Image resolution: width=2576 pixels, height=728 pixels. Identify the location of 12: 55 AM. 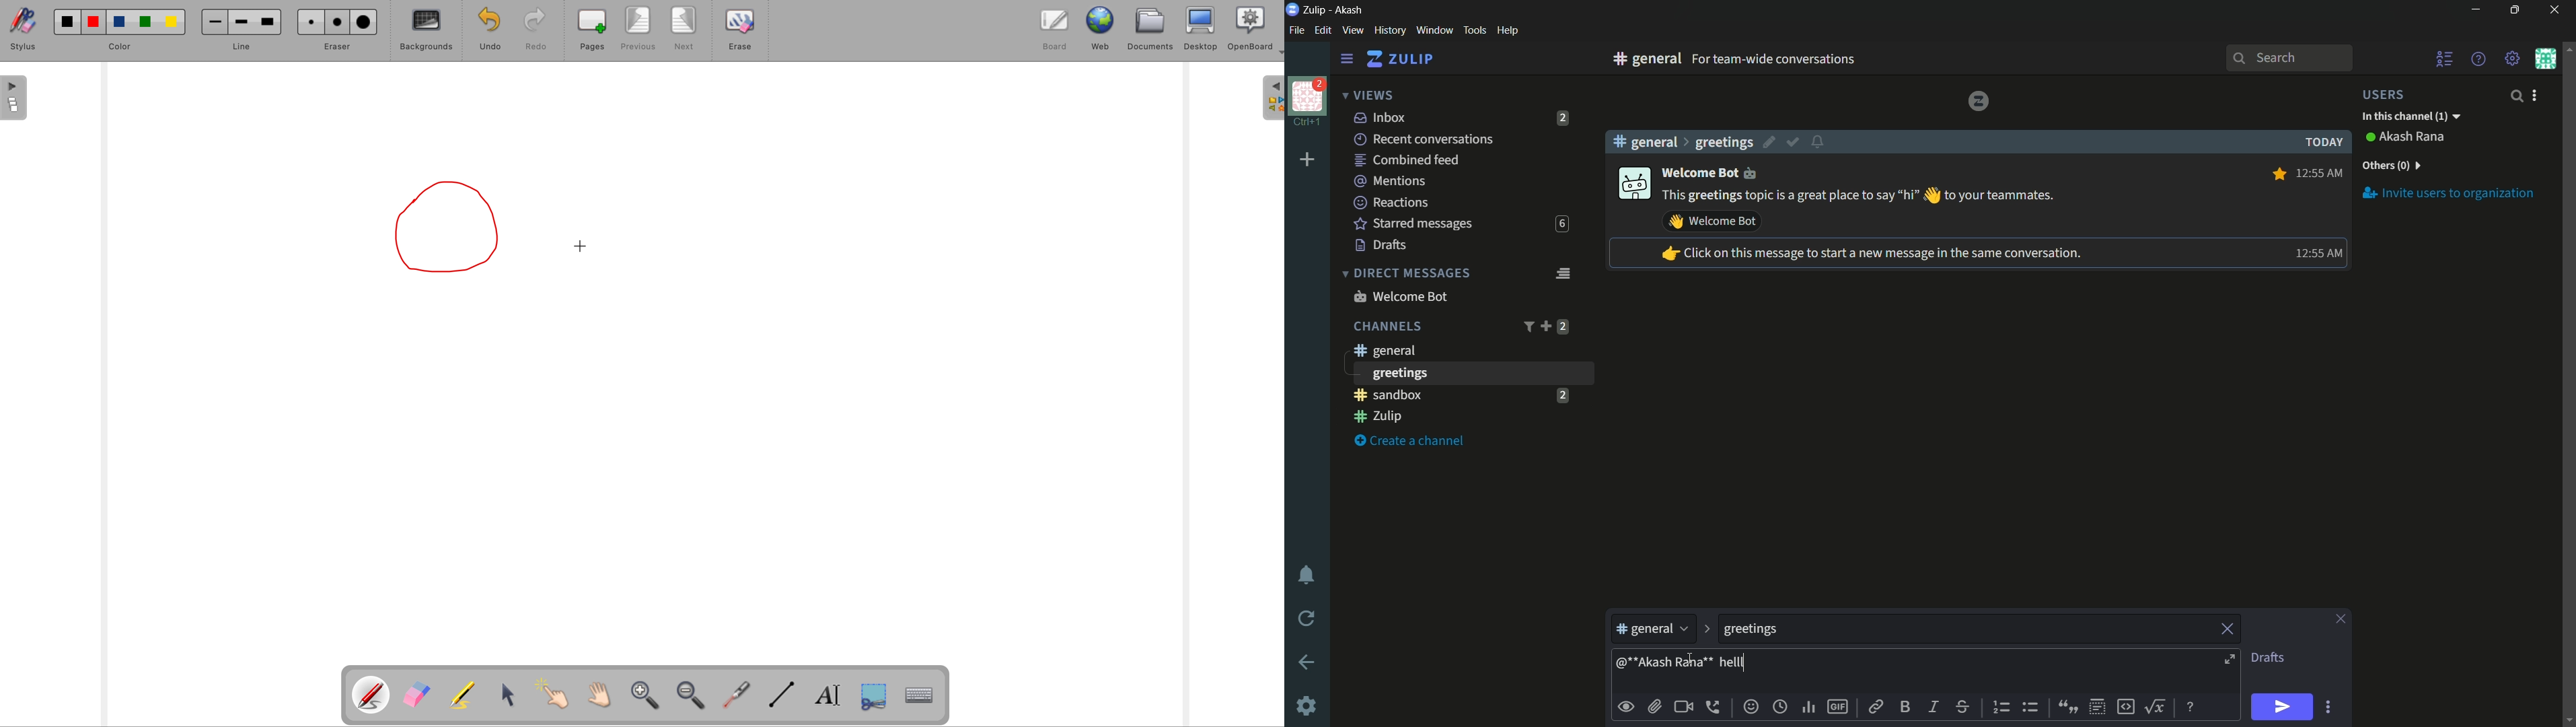
(2321, 172).